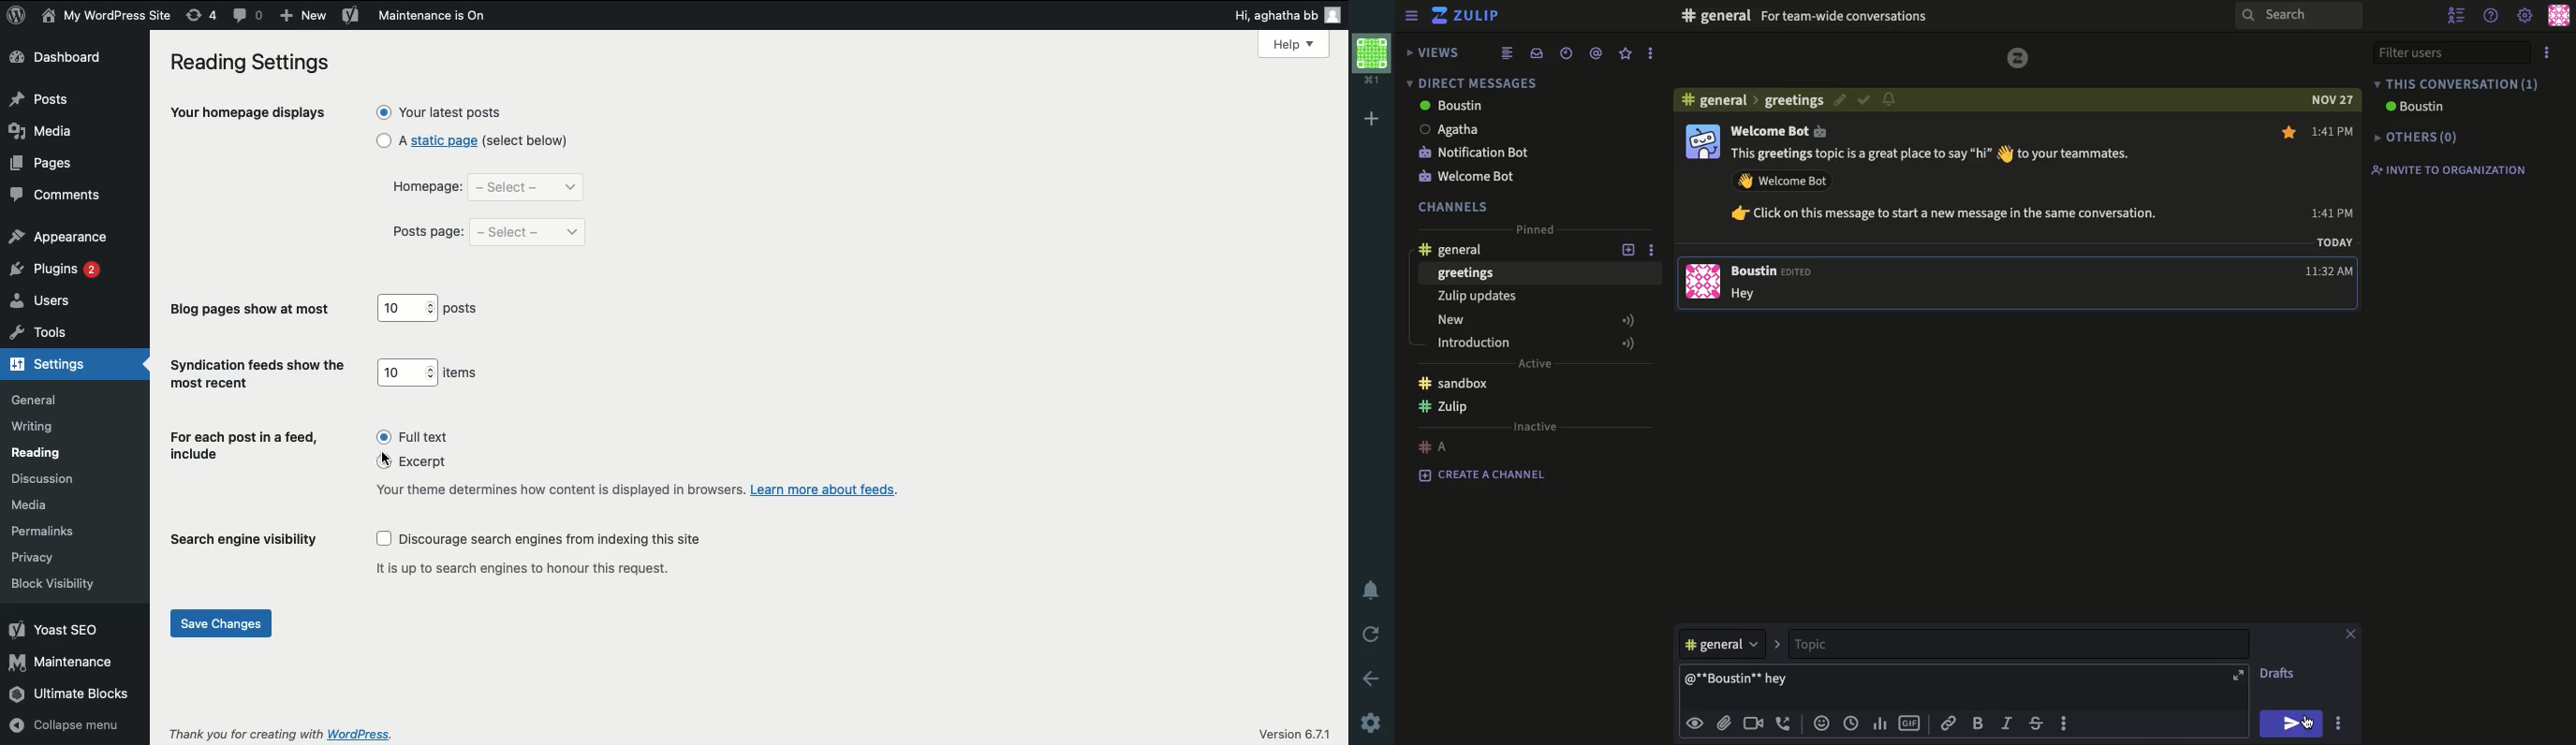 The width and height of the screenshot is (2576, 756). What do you see at coordinates (1852, 724) in the screenshot?
I see `time` at bounding box center [1852, 724].